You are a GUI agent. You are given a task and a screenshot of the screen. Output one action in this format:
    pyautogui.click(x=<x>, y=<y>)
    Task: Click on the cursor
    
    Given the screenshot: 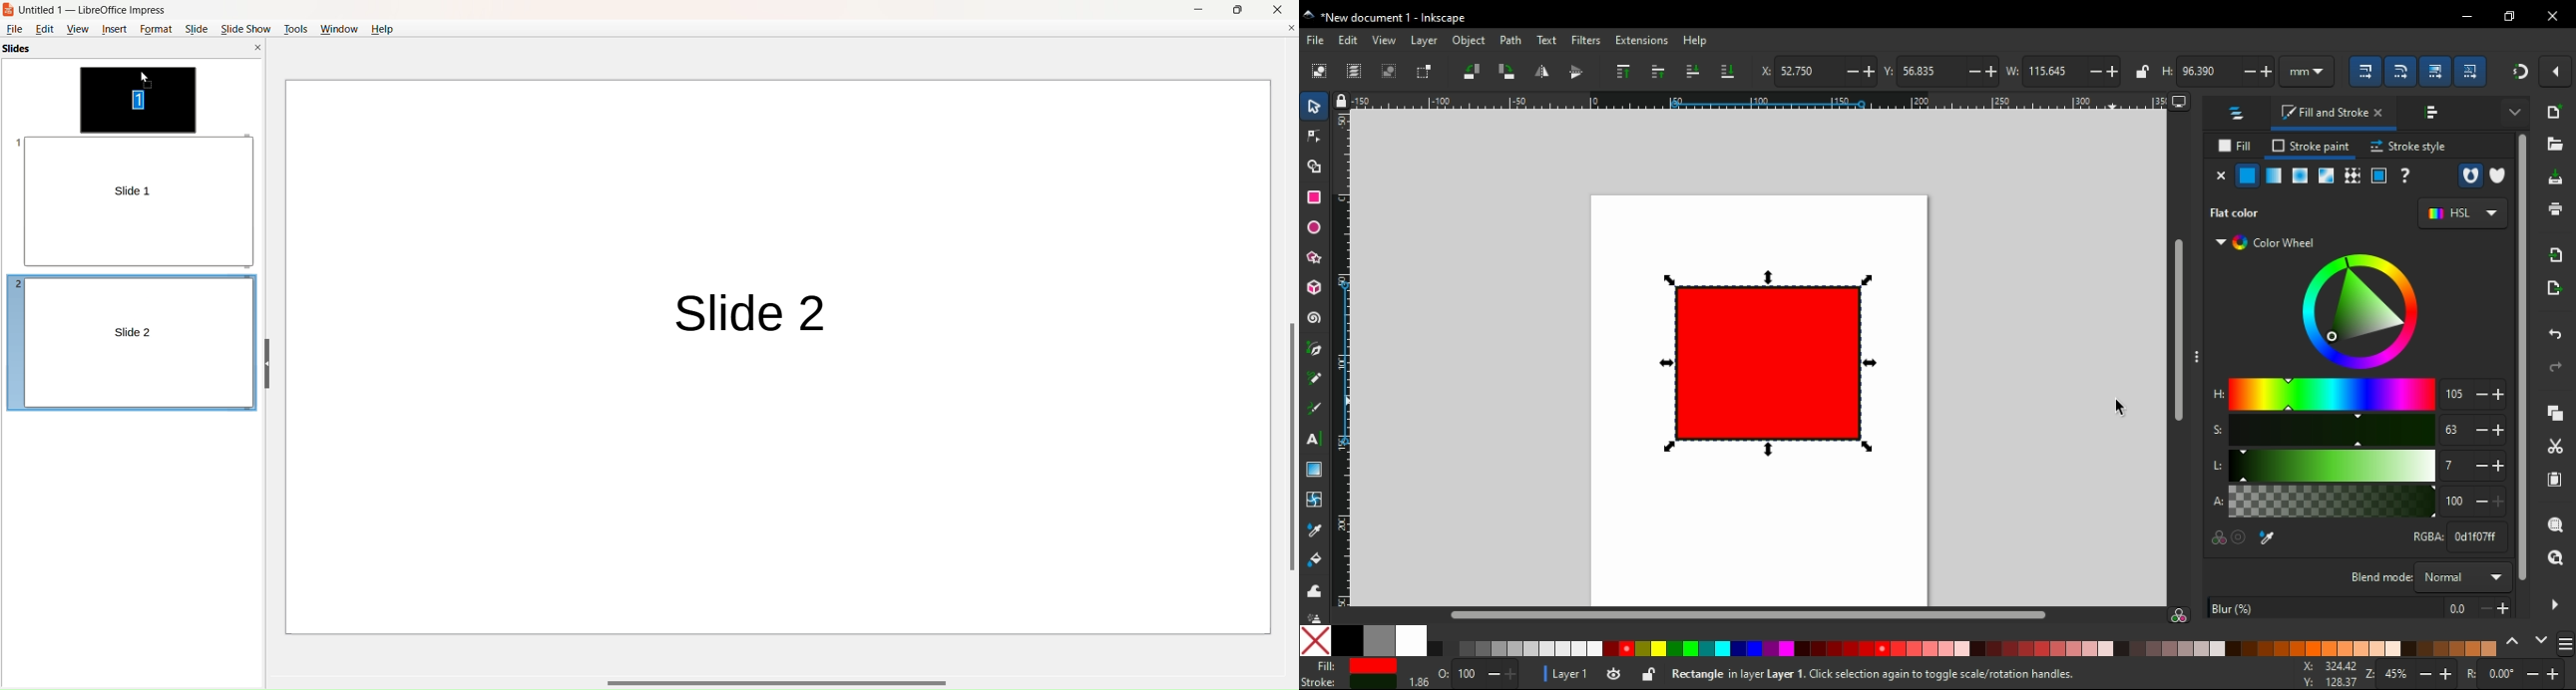 What is the action you would take?
    pyautogui.click(x=2117, y=409)
    